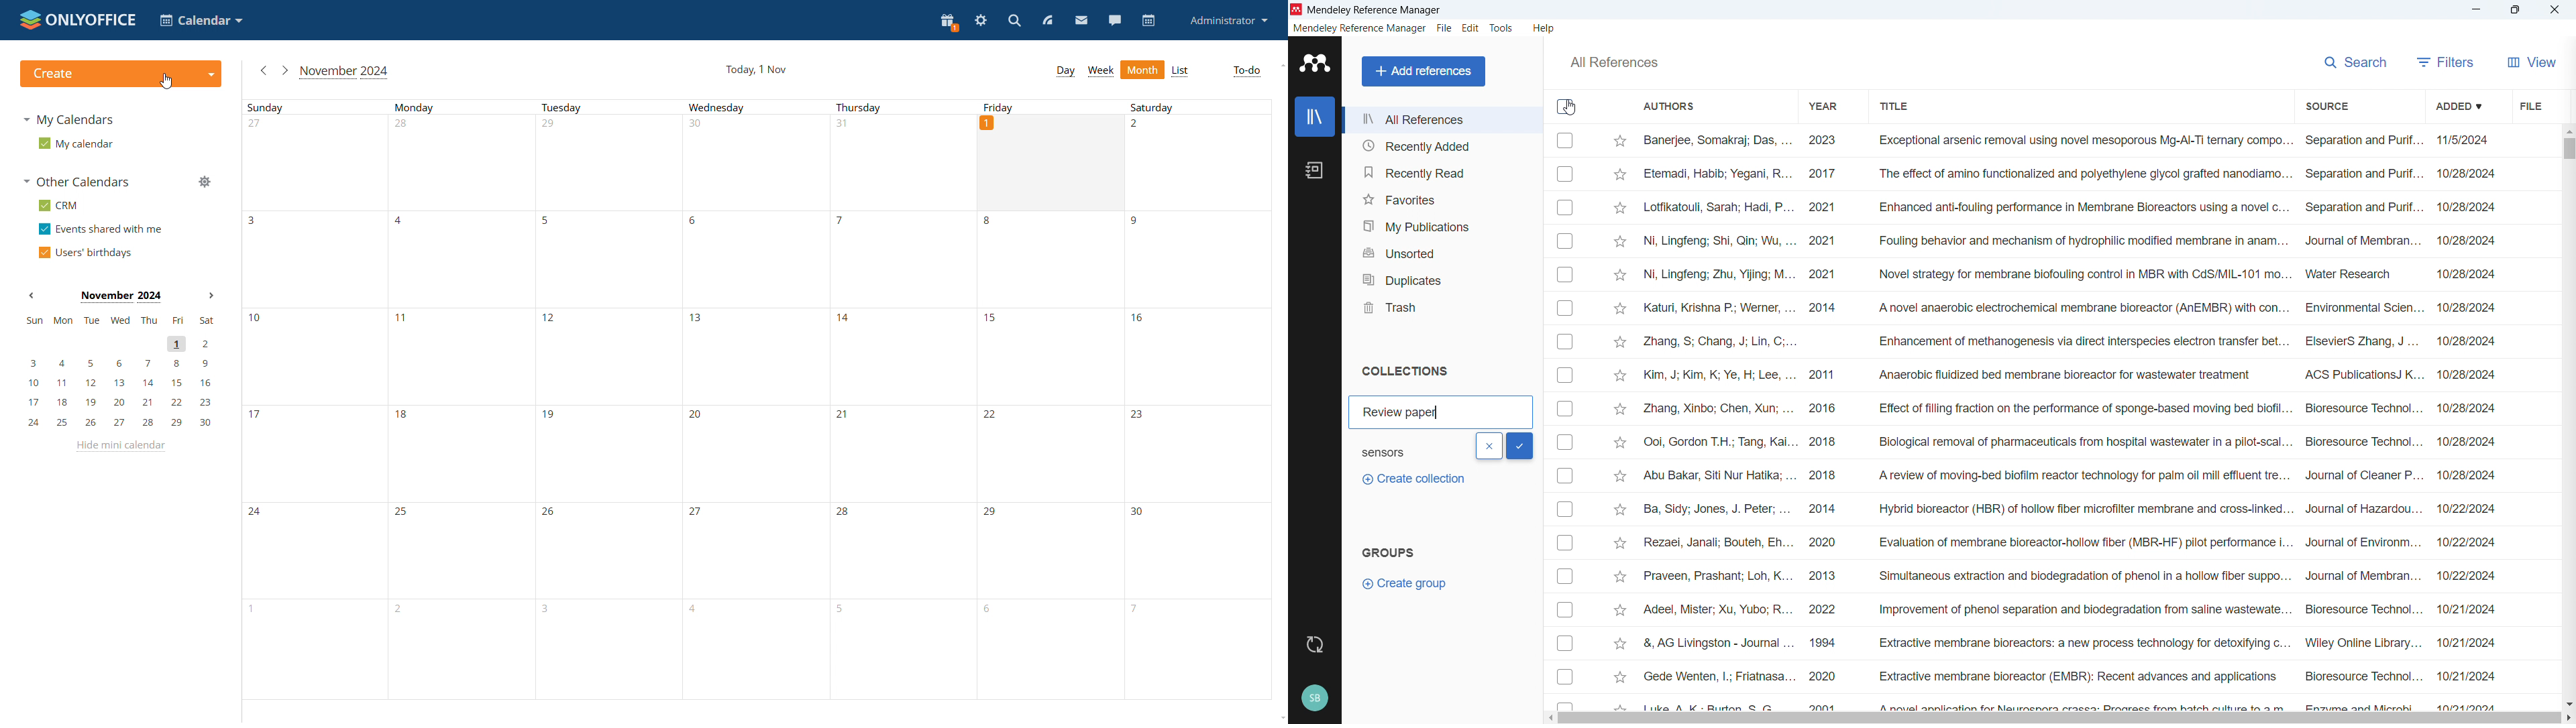 This screenshot has height=728, width=2576. I want to click on Groups , so click(1387, 552).